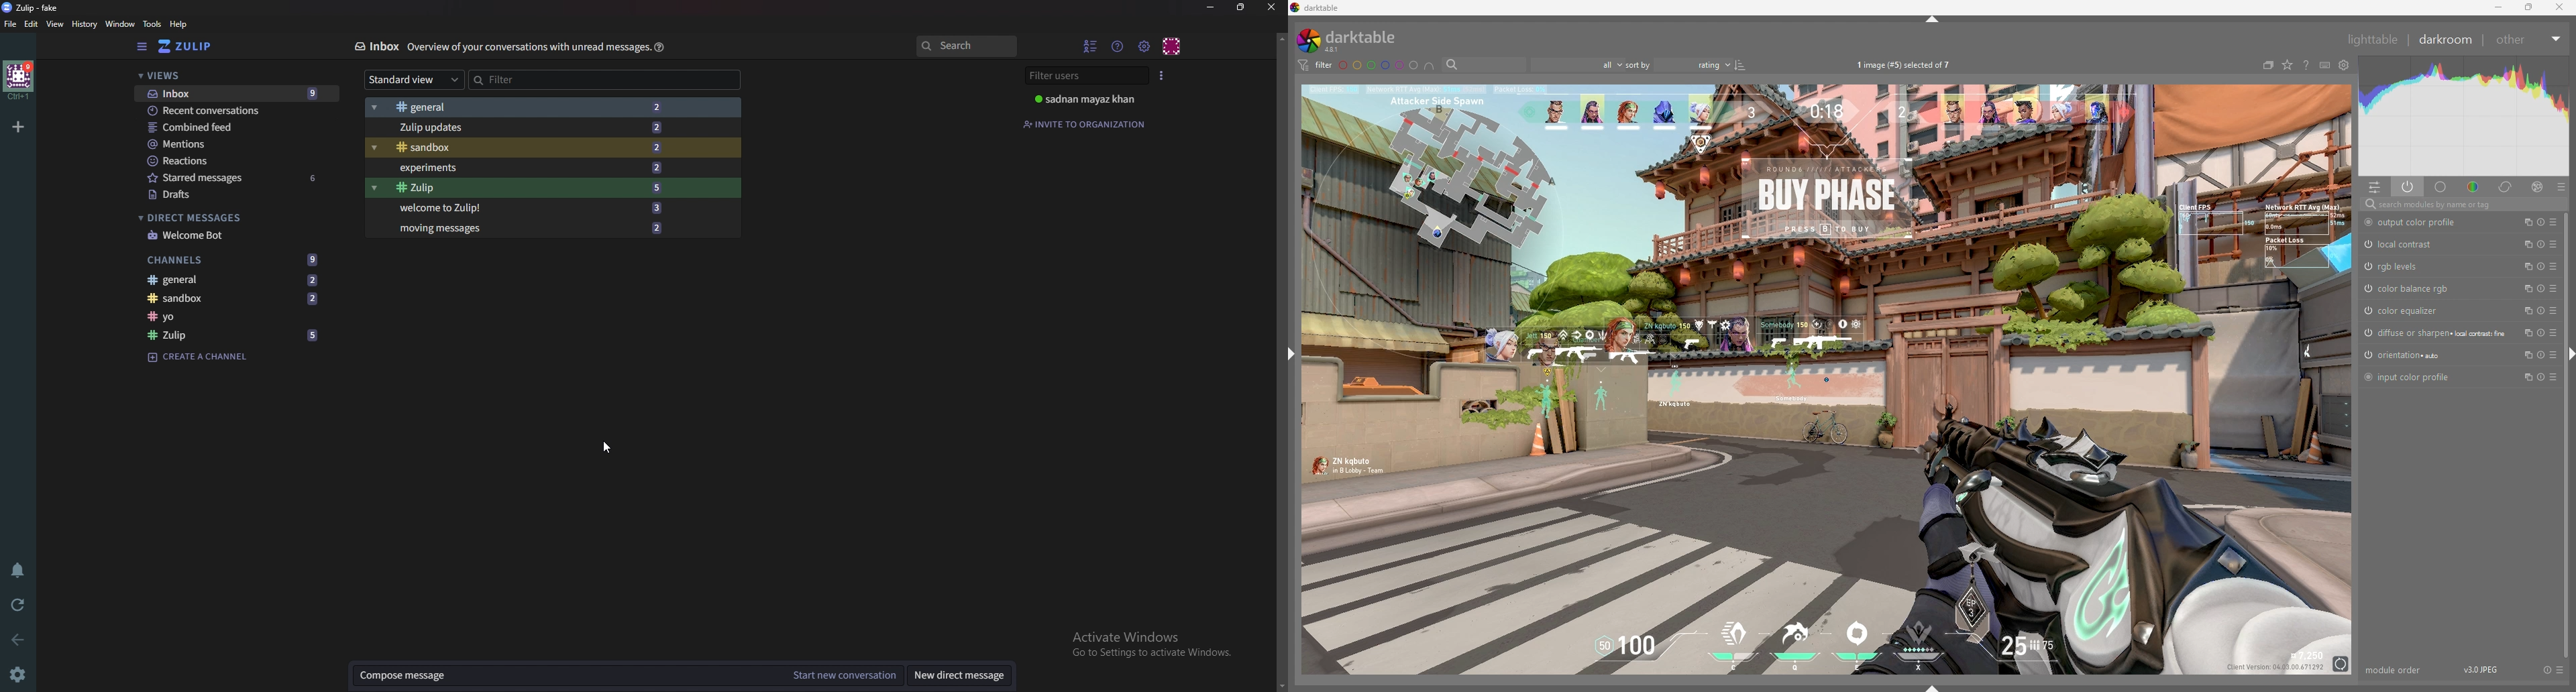  I want to click on keyboard shortcuts, so click(2325, 65).